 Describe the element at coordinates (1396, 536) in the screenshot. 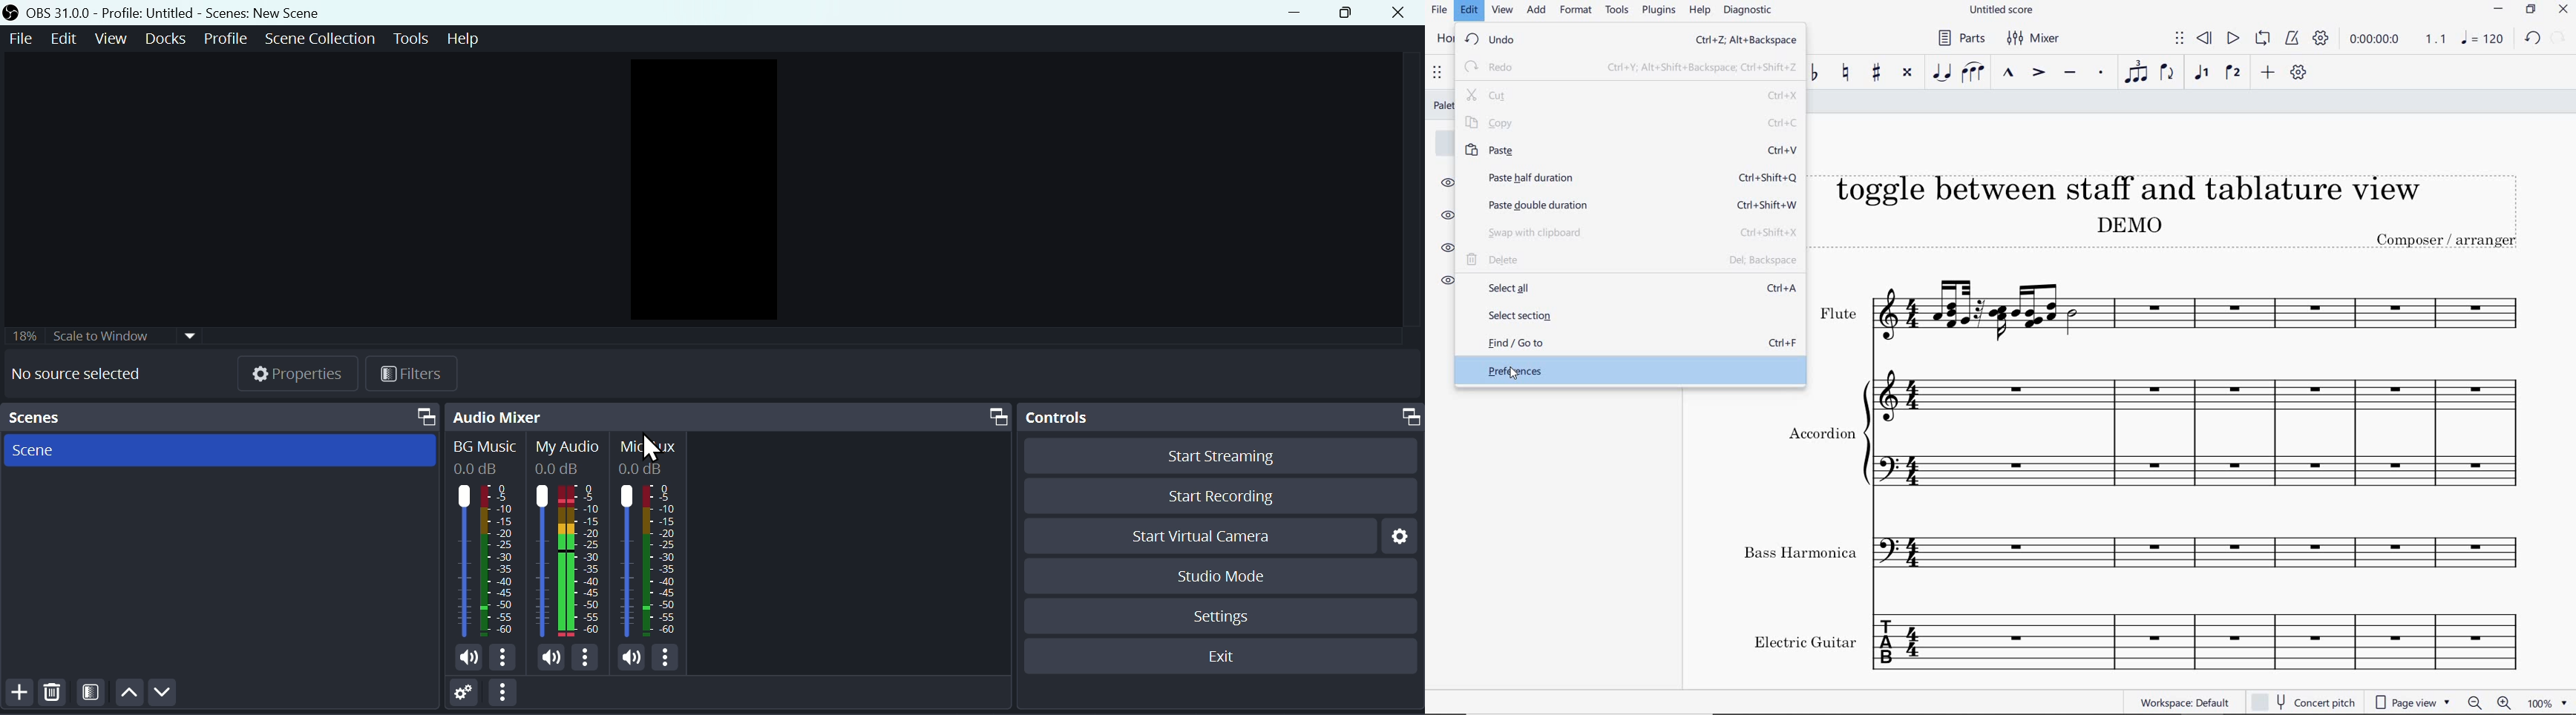

I see `Settings` at that location.